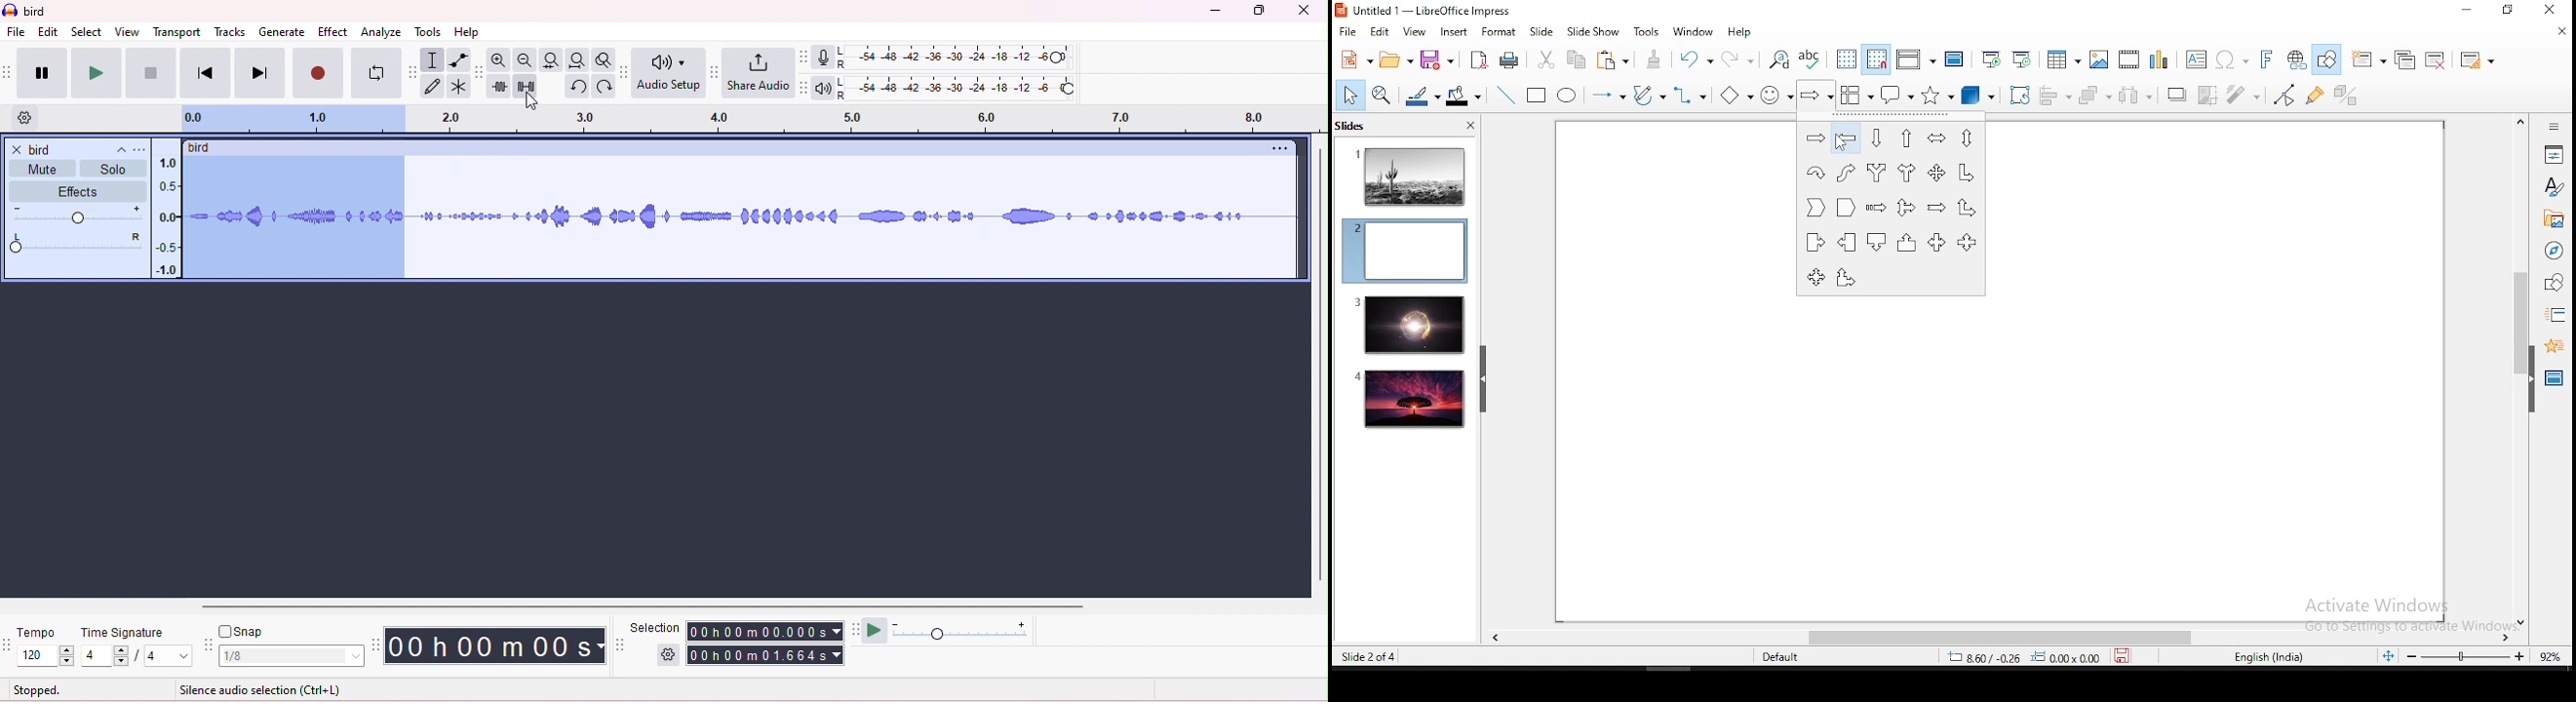  I want to click on text box, so click(2194, 60).